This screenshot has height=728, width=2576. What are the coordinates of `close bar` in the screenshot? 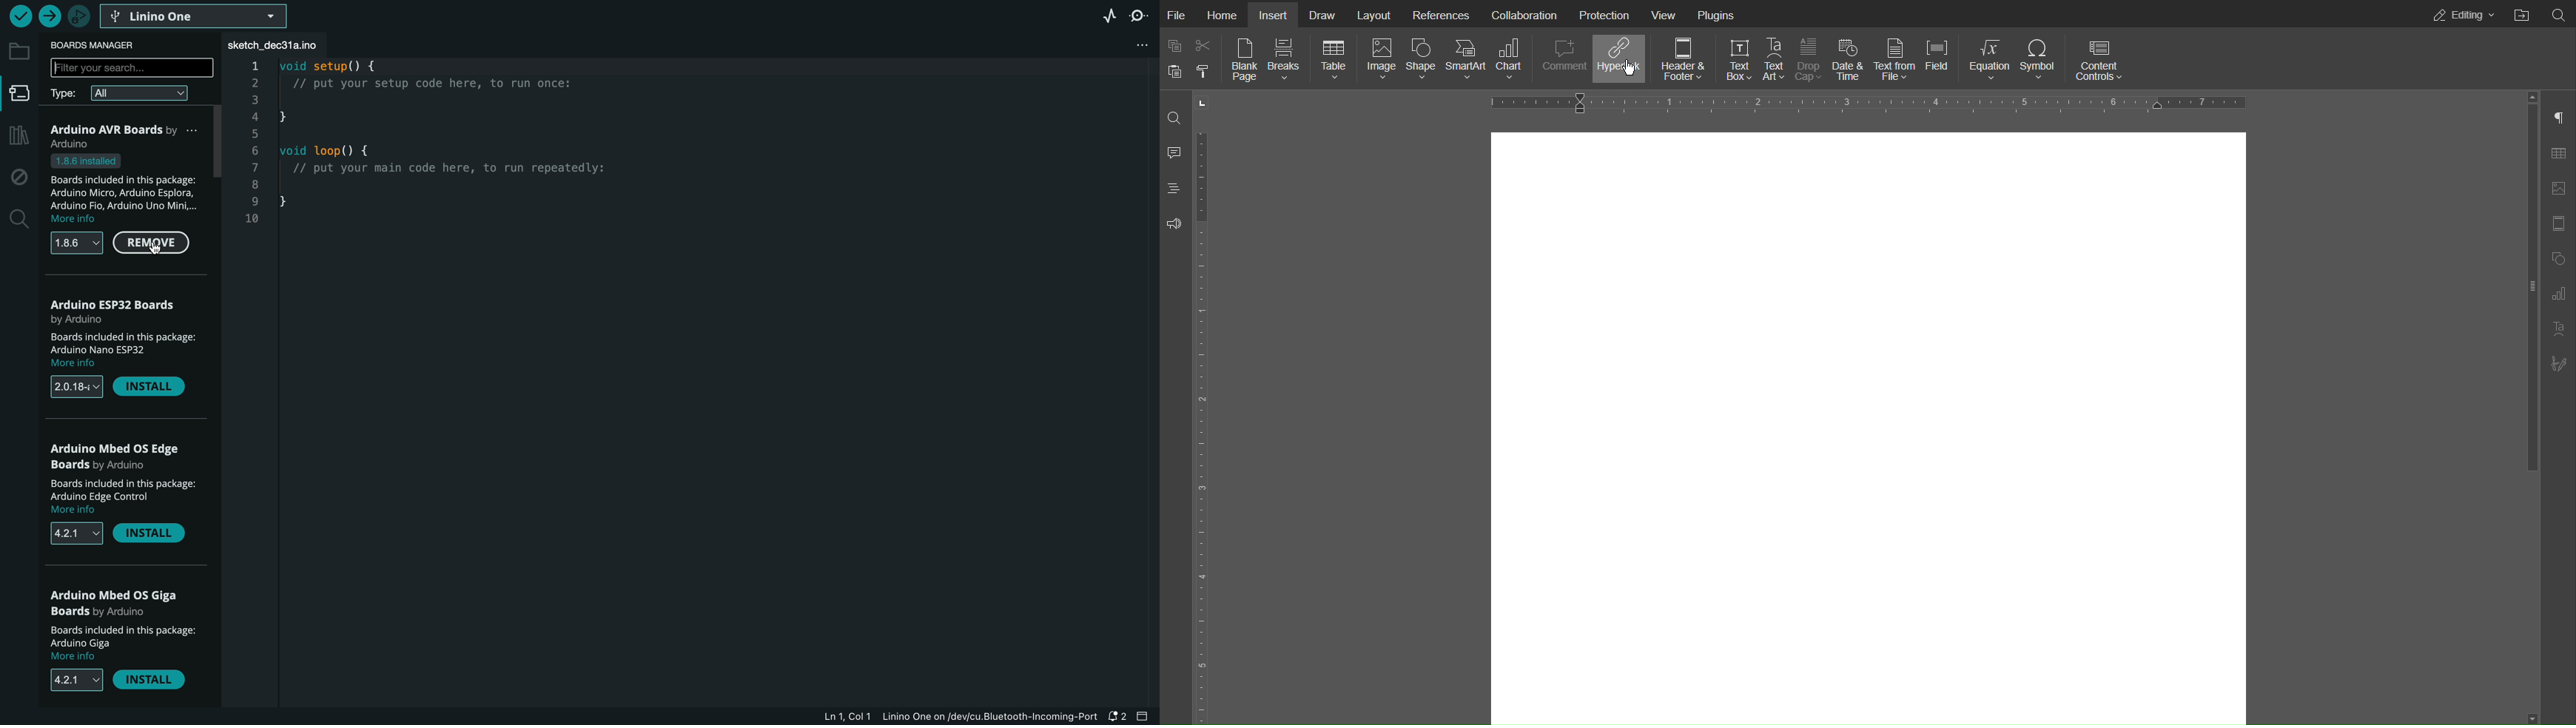 It's located at (1147, 717).